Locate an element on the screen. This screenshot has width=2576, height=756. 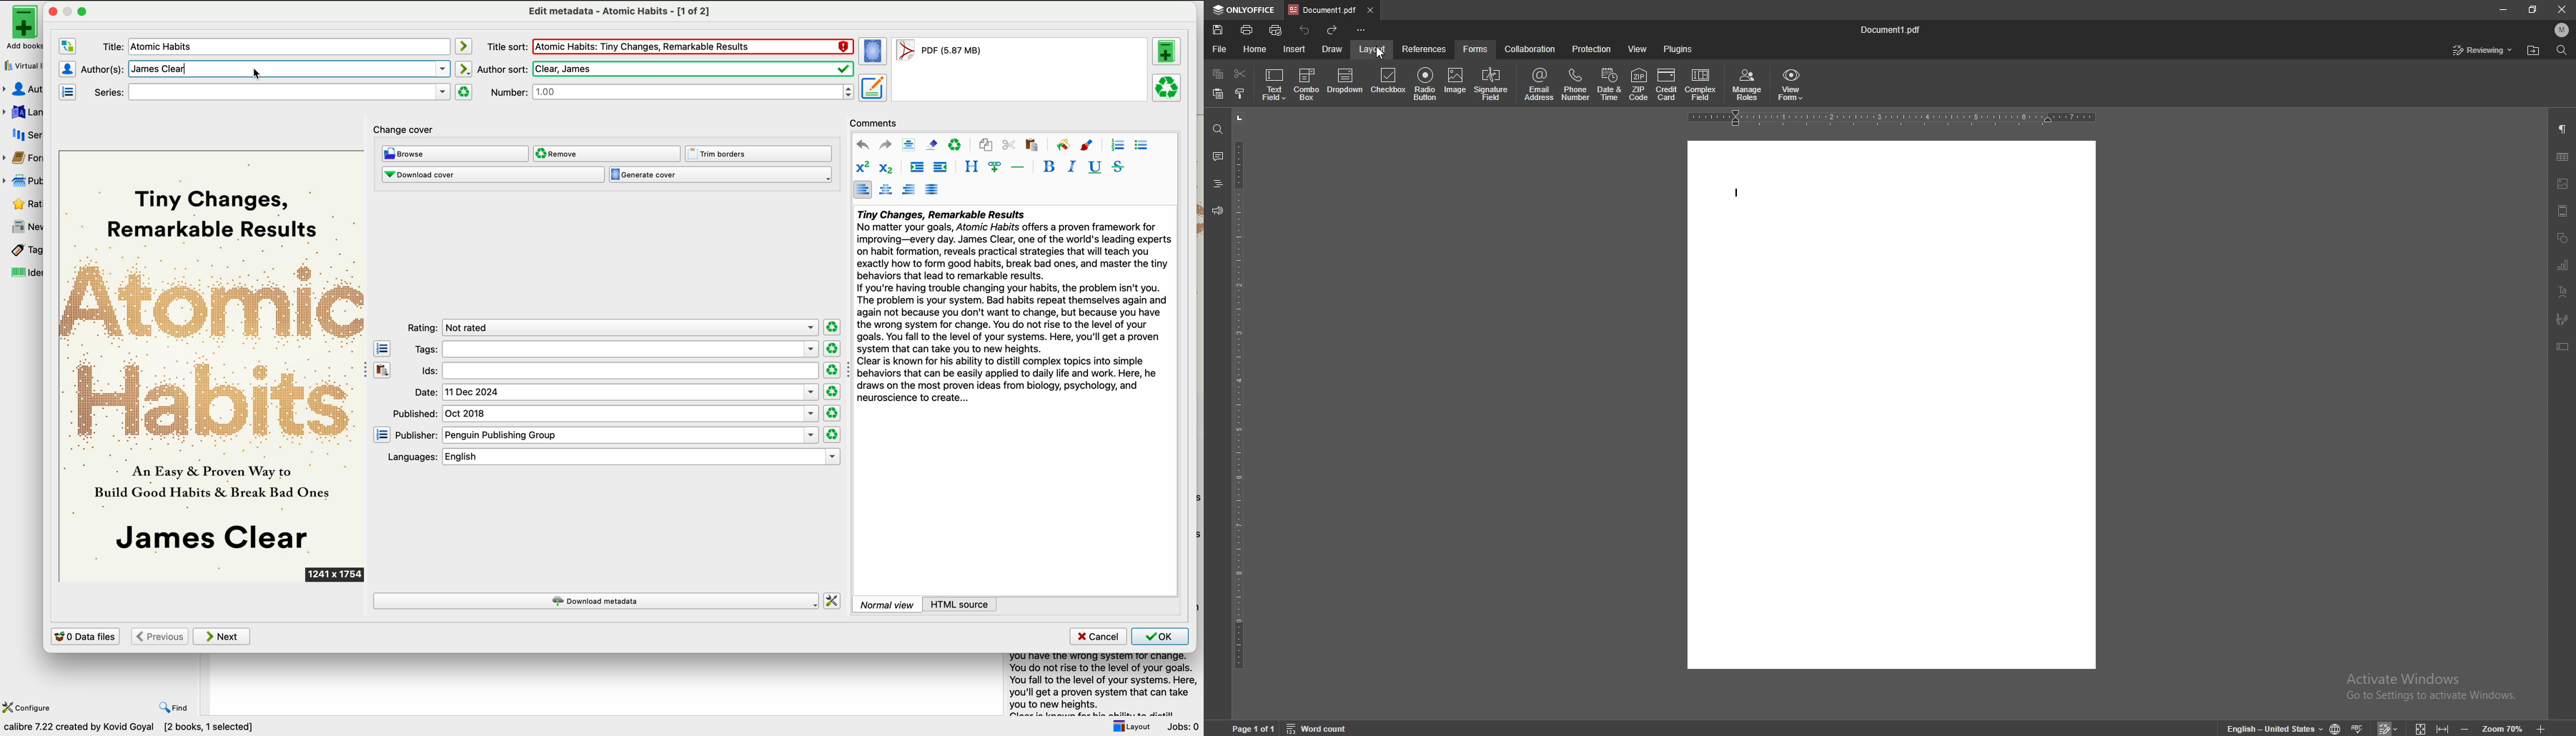
publisher is located at coordinates (25, 180).